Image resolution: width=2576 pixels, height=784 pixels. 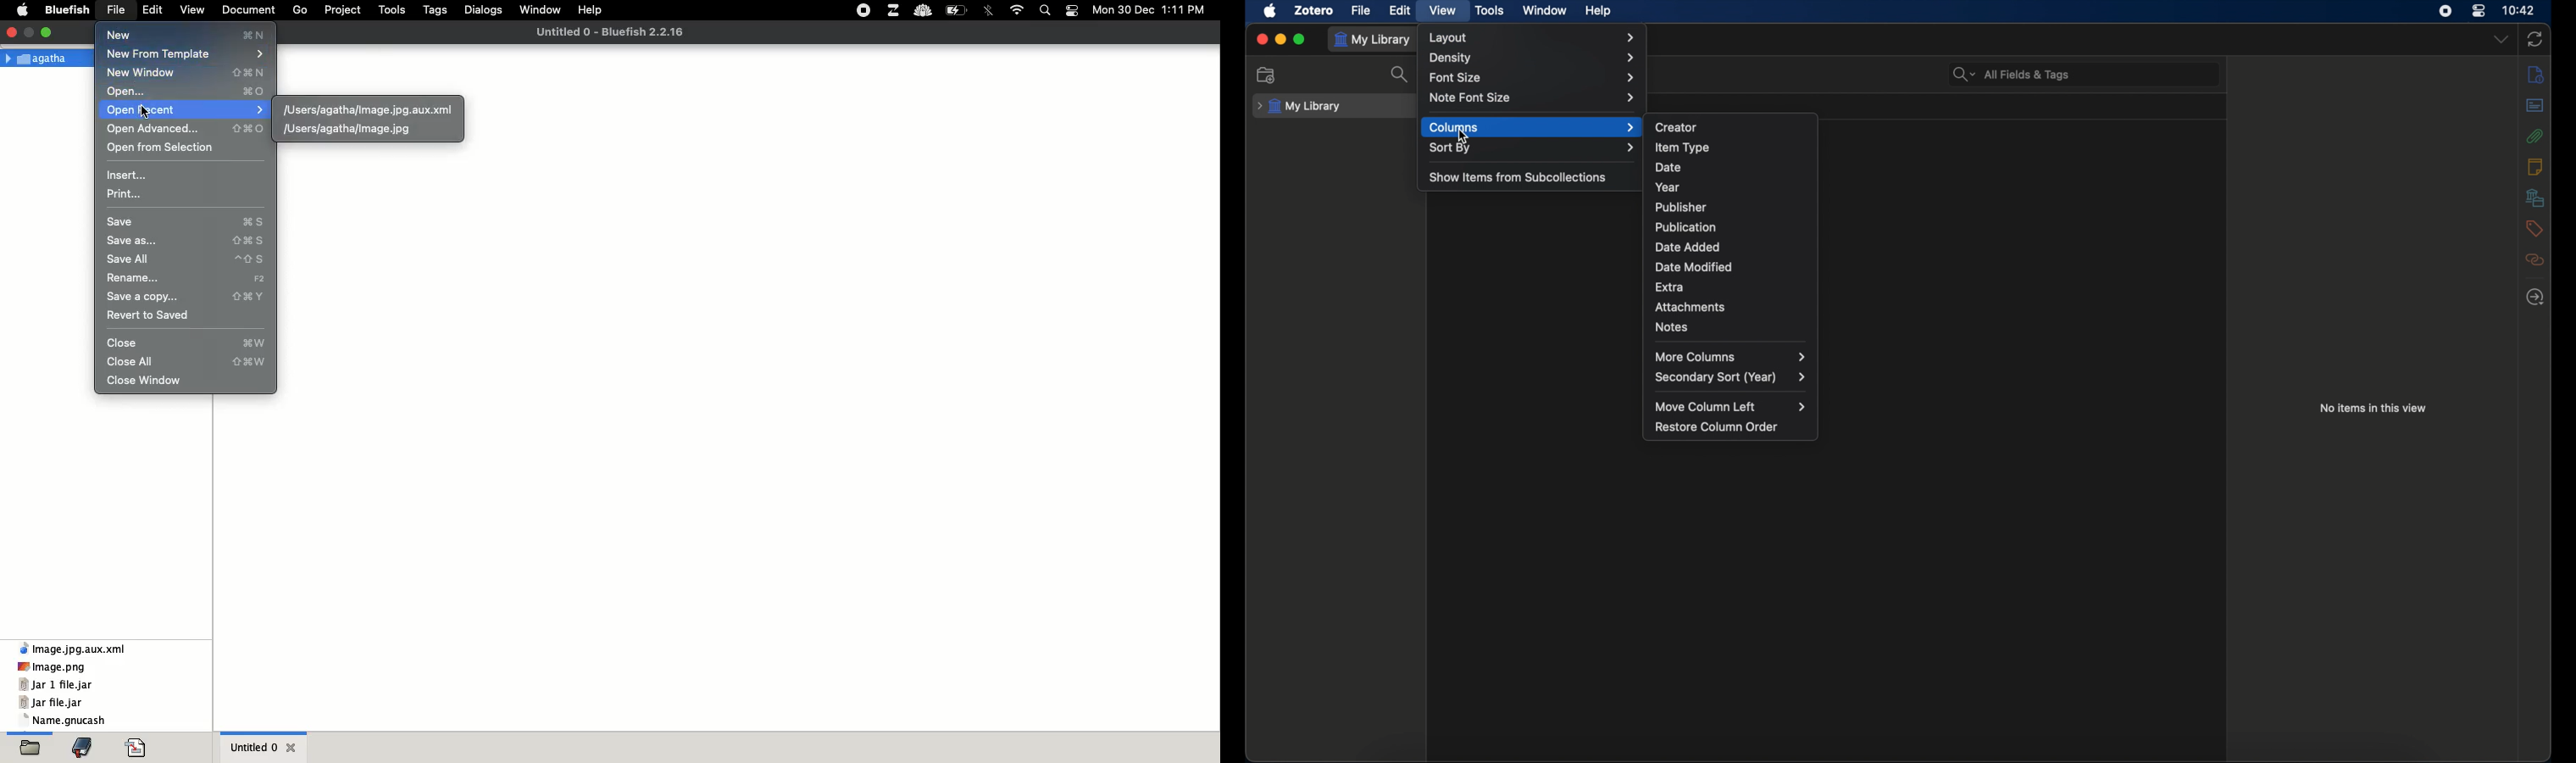 What do you see at coordinates (1668, 167) in the screenshot?
I see `date` at bounding box center [1668, 167].